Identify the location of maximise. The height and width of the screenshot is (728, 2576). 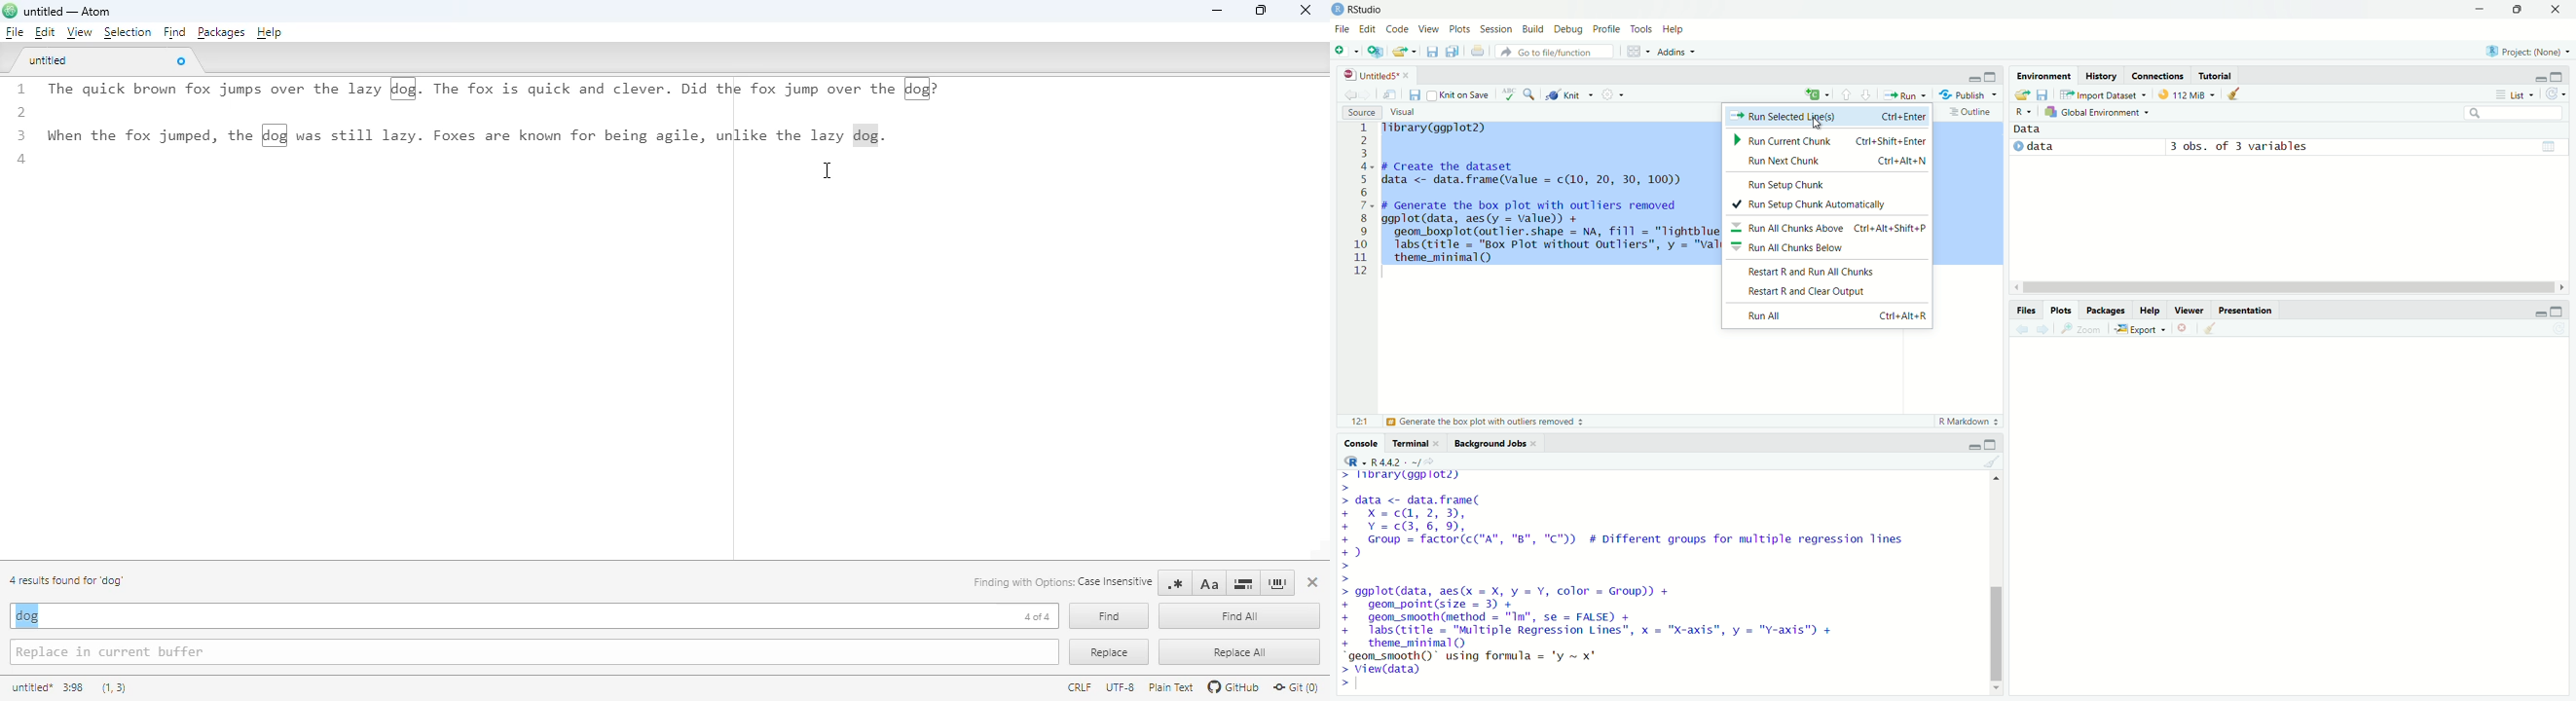
(1993, 77).